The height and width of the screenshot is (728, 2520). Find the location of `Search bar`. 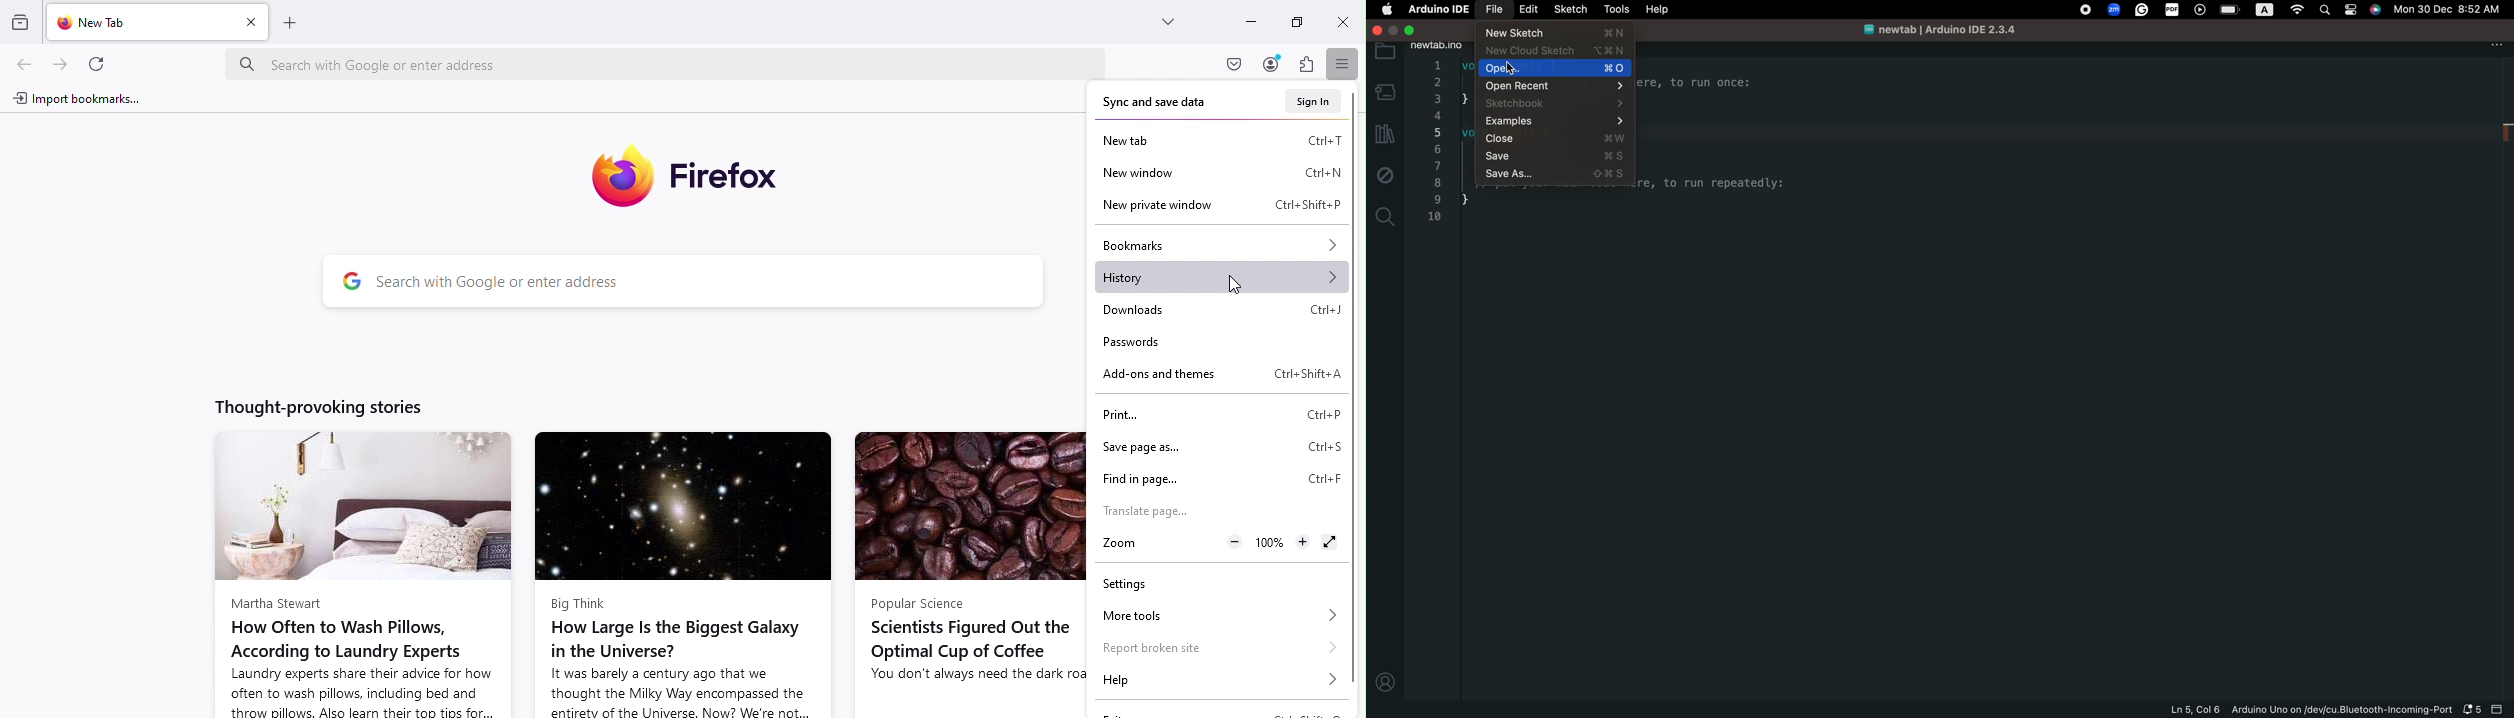

Search bar is located at coordinates (702, 284).